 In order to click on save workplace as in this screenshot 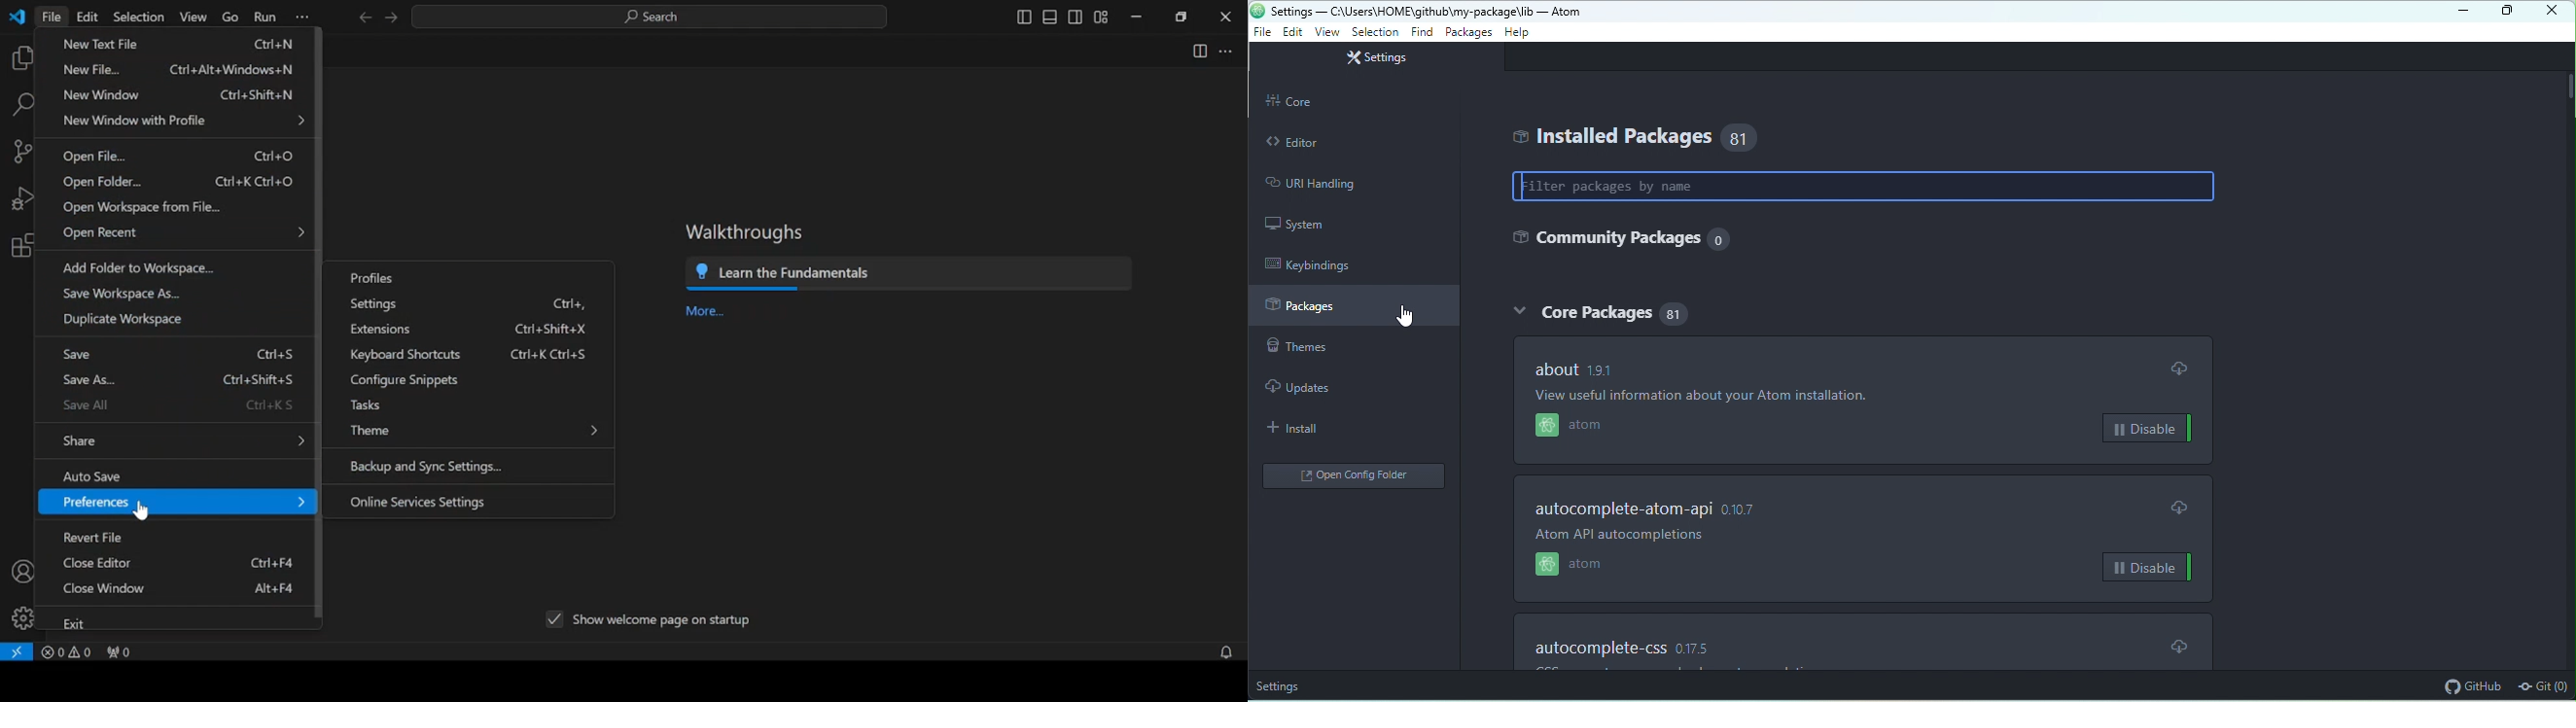, I will do `click(119, 294)`.